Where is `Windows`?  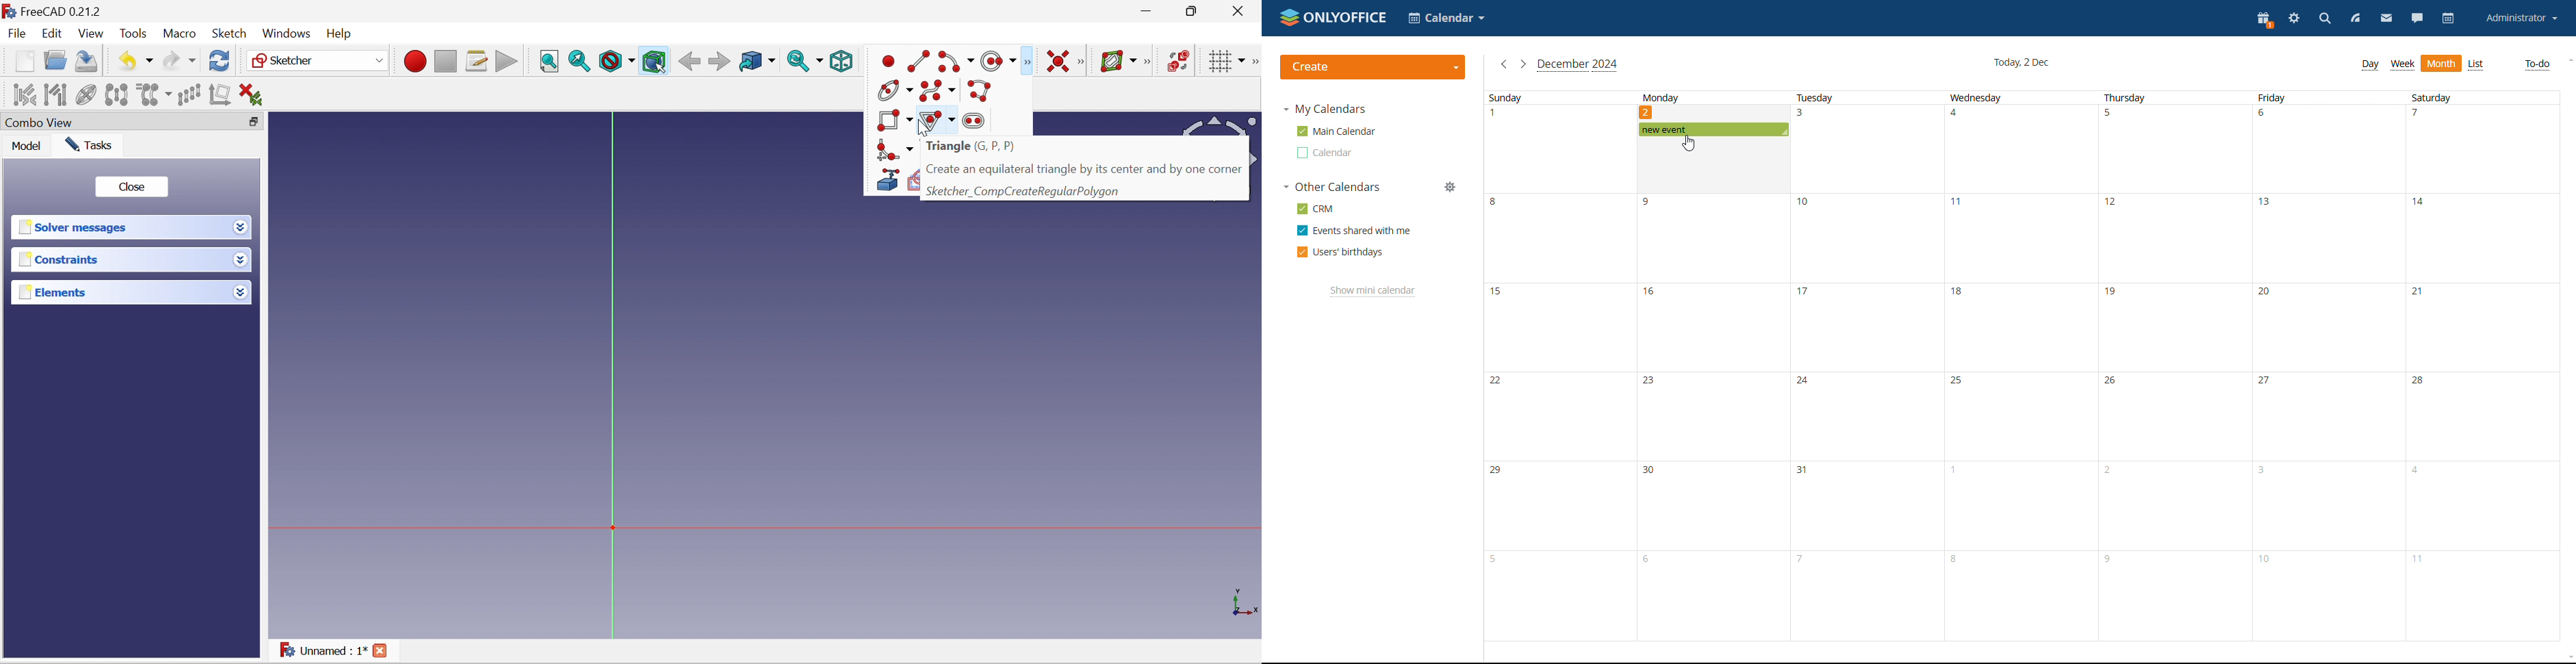 Windows is located at coordinates (287, 33).